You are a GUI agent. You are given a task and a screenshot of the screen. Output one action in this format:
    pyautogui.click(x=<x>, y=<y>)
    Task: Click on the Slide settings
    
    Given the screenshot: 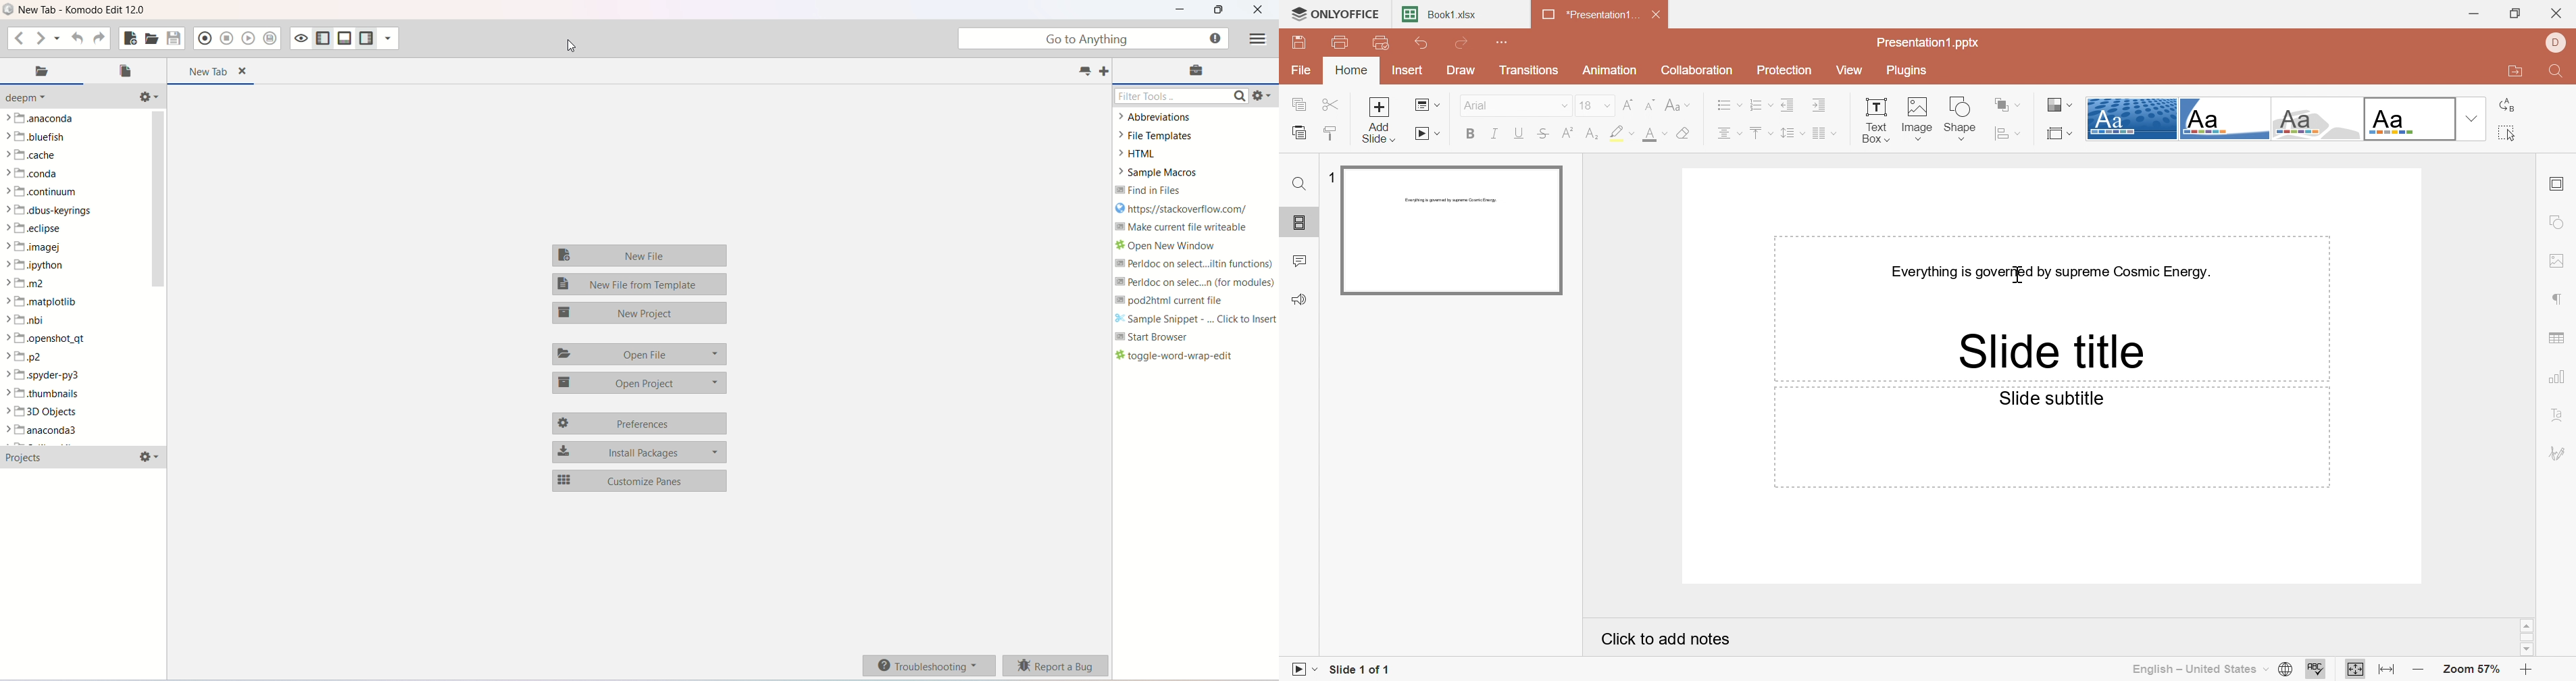 What is the action you would take?
    pyautogui.click(x=2558, y=183)
    